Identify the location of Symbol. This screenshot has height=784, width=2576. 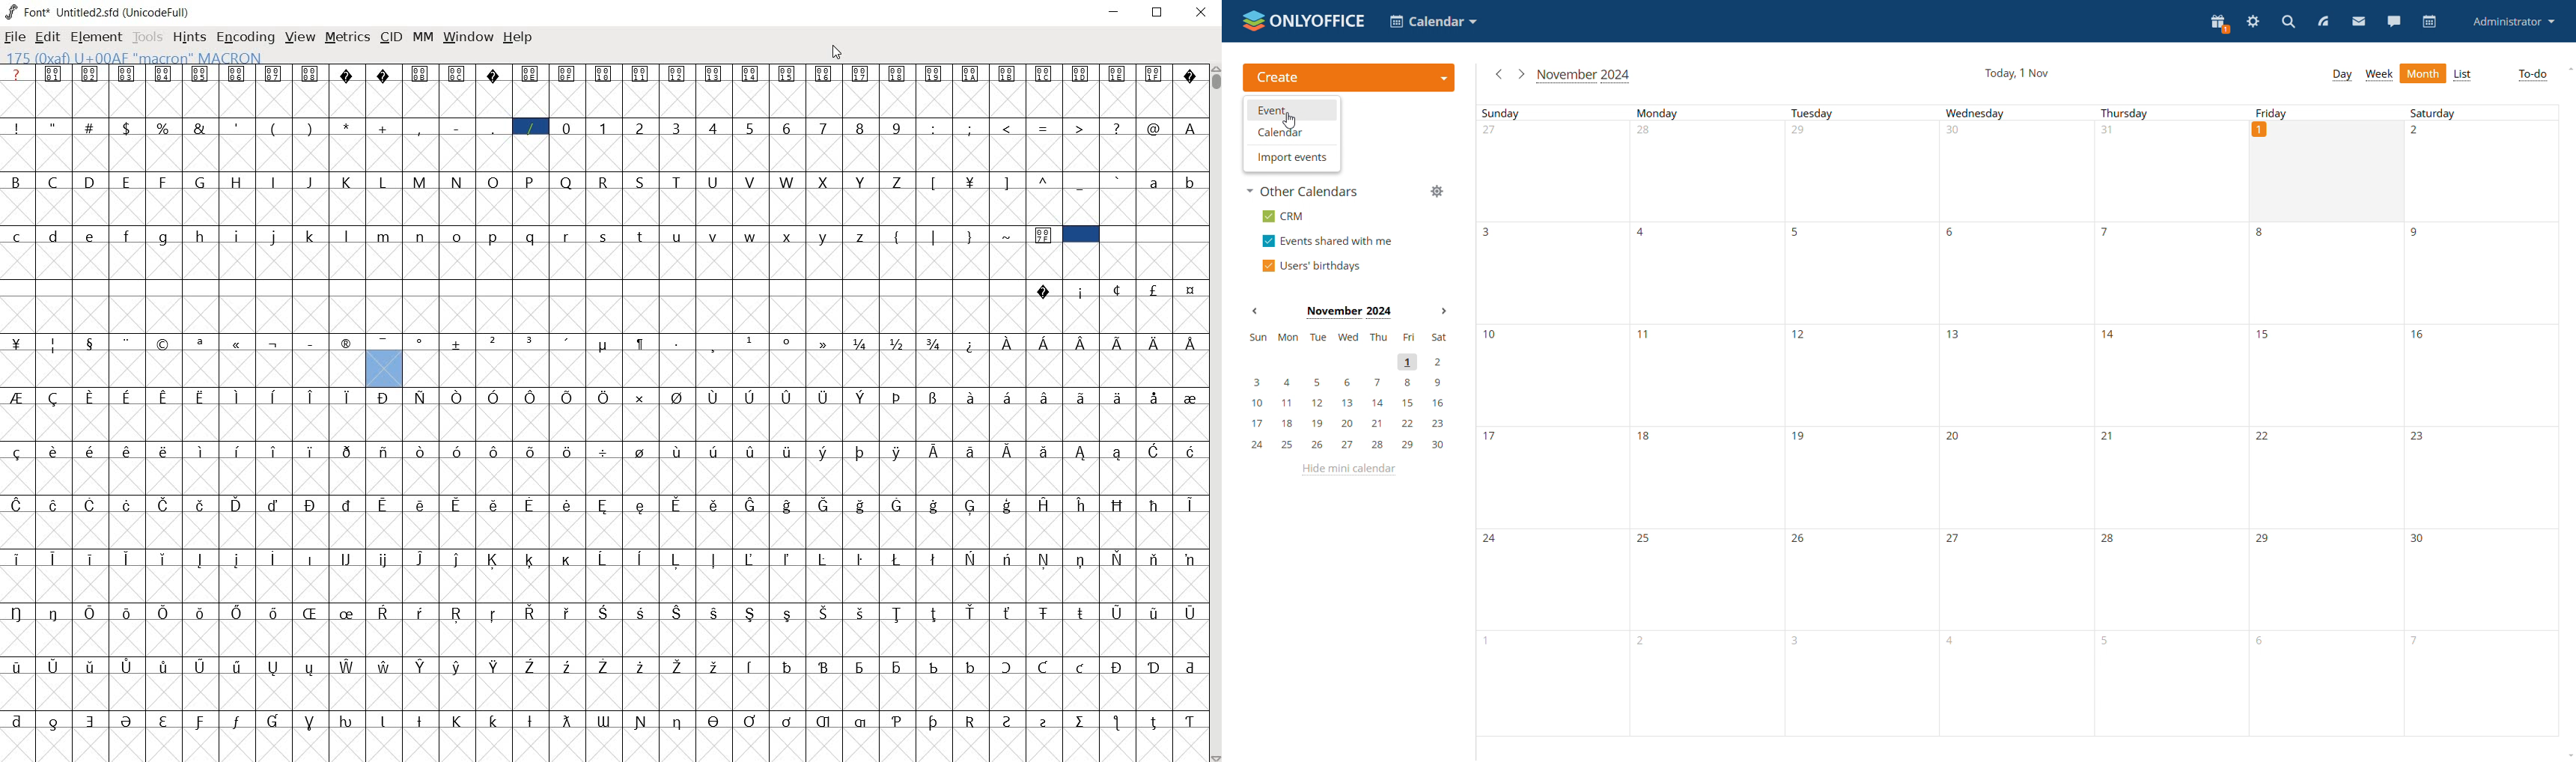
(93, 612).